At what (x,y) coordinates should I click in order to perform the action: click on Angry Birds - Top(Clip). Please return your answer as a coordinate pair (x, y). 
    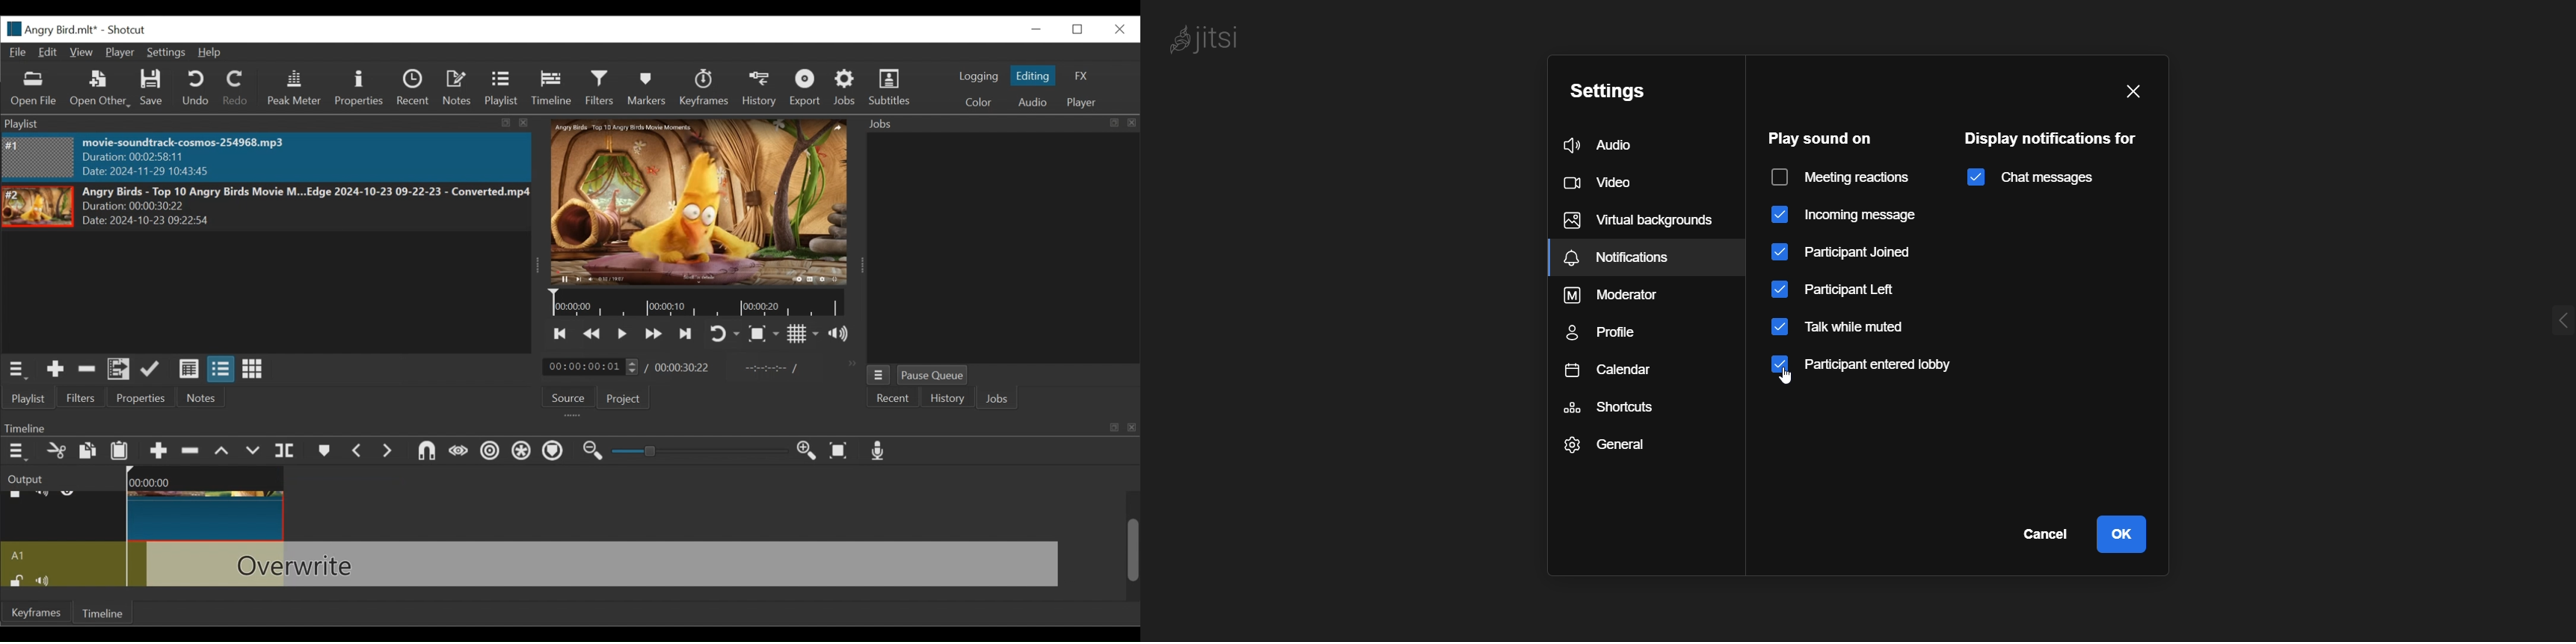
    Looking at the image, I should click on (208, 514).